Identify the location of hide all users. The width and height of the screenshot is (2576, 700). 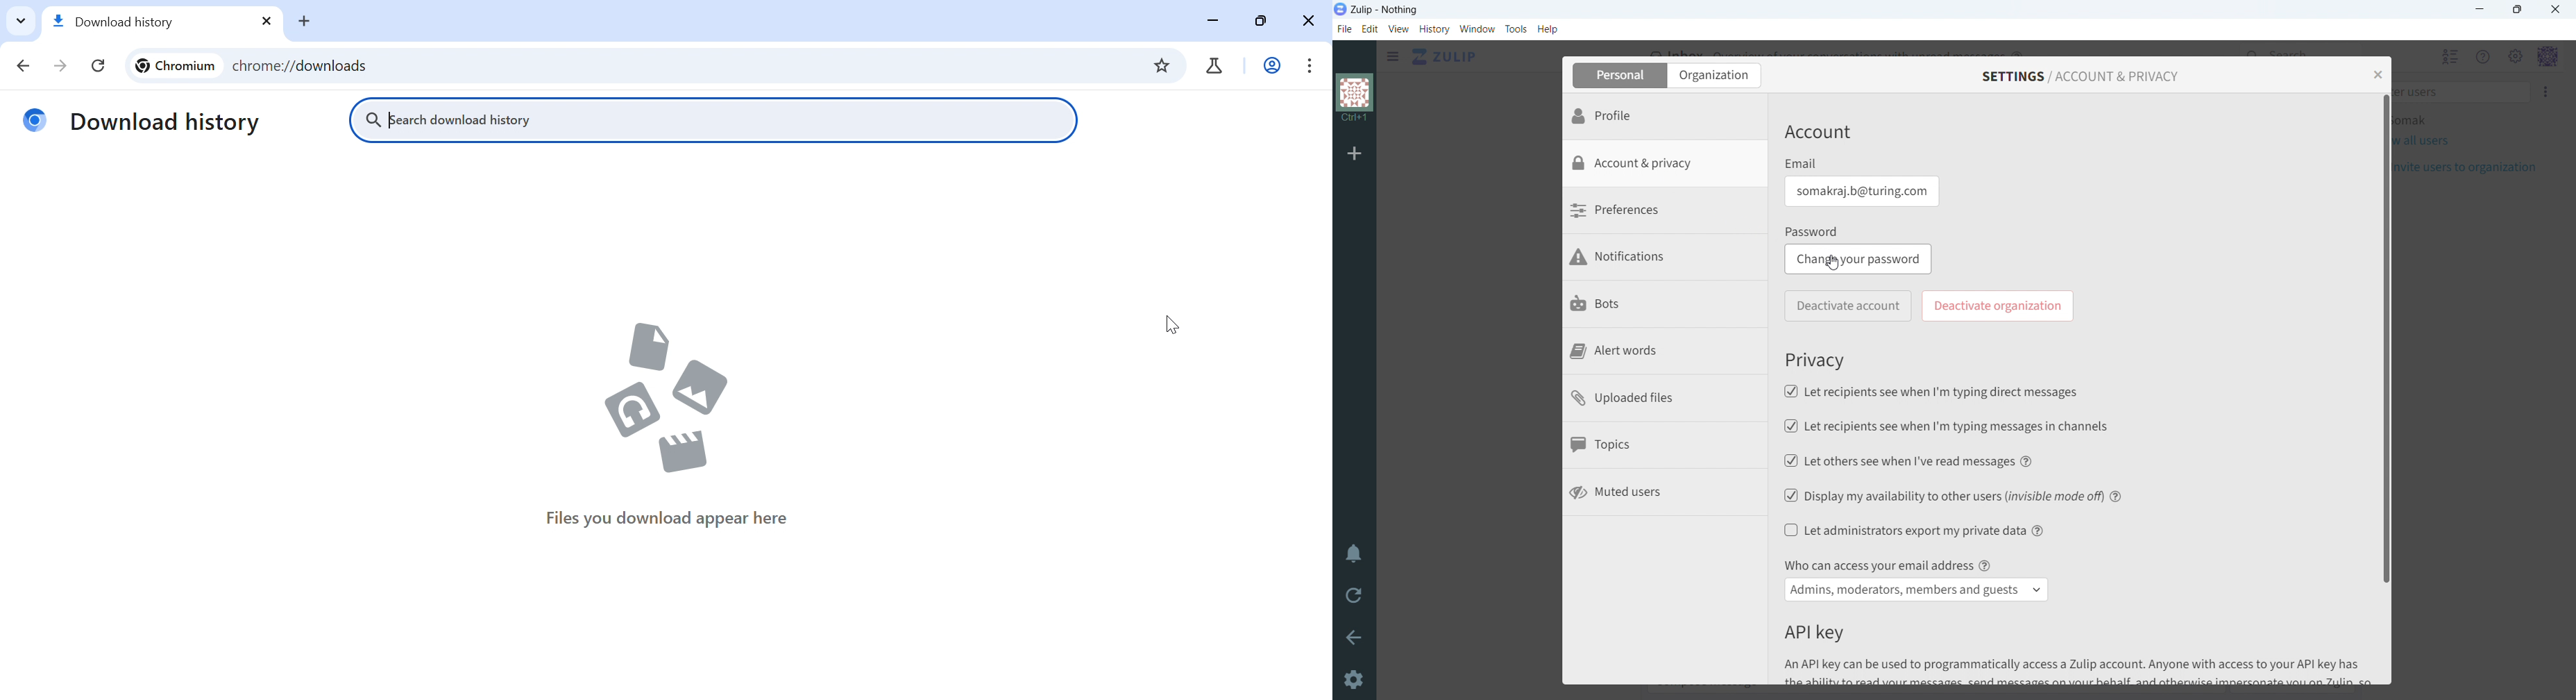
(2448, 56).